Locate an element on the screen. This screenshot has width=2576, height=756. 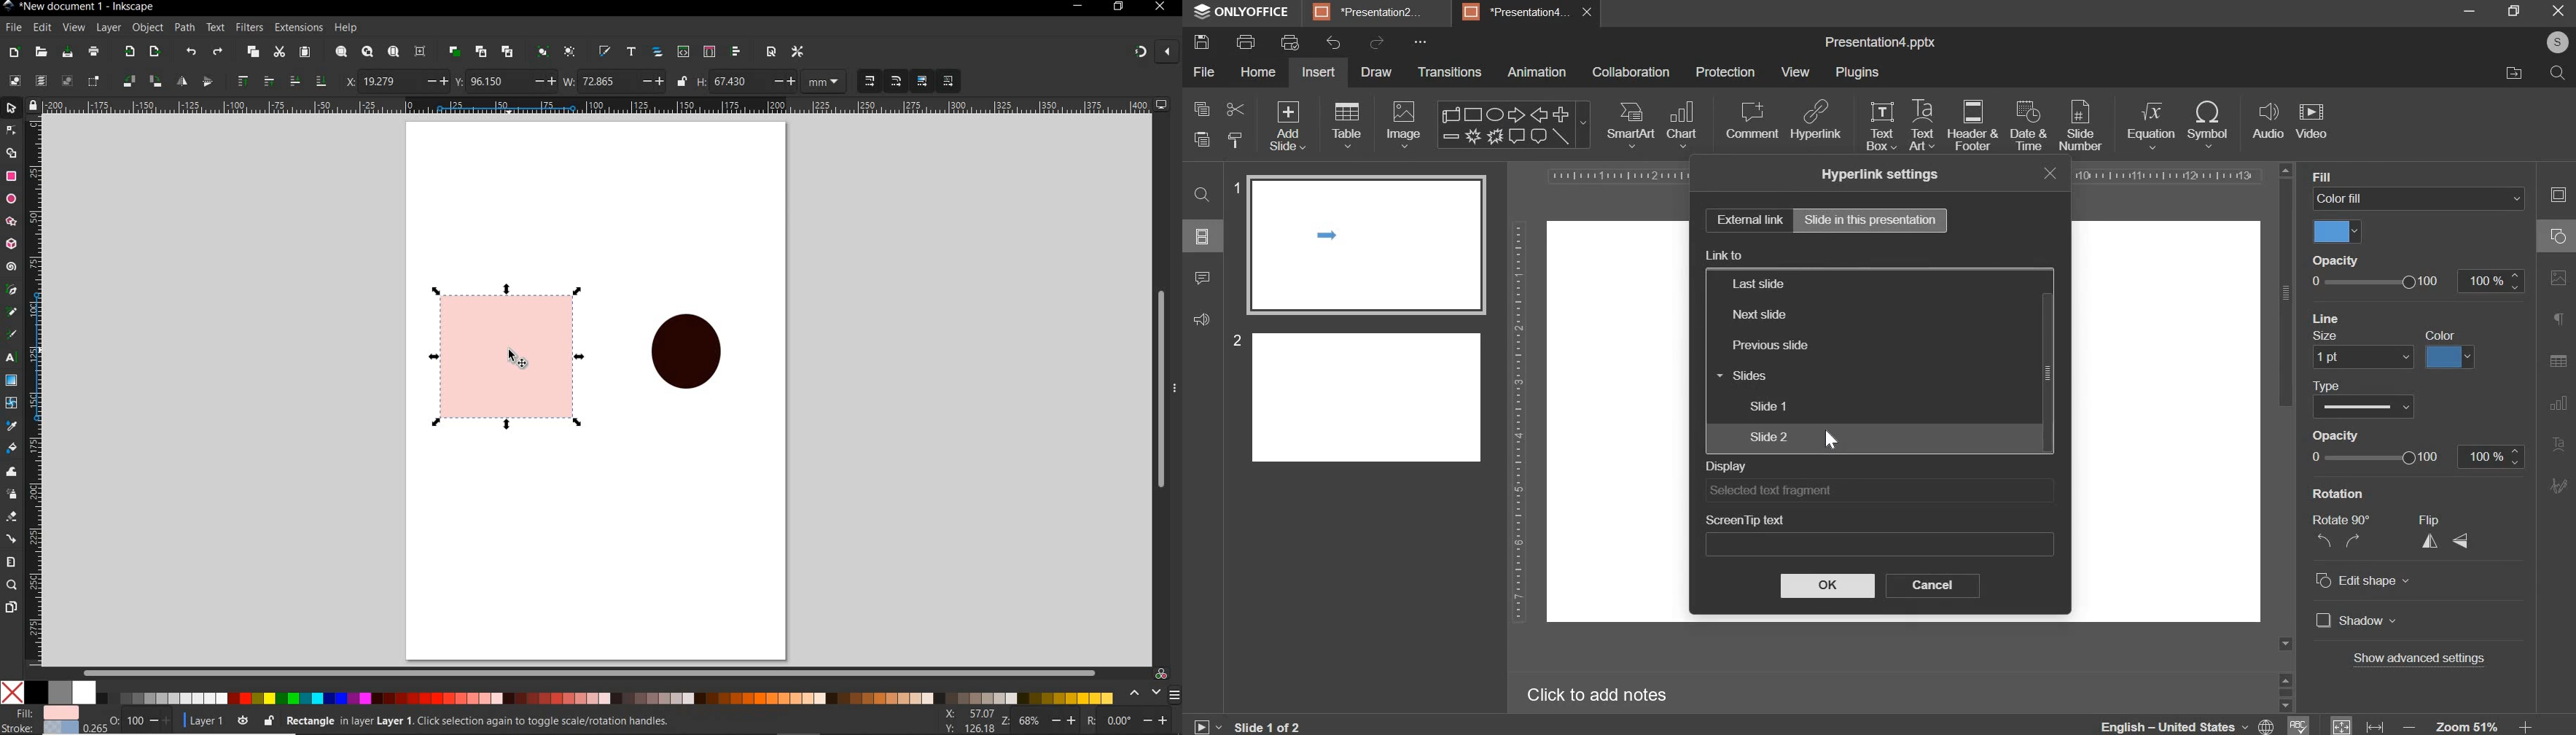
print is located at coordinates (1248, 42).